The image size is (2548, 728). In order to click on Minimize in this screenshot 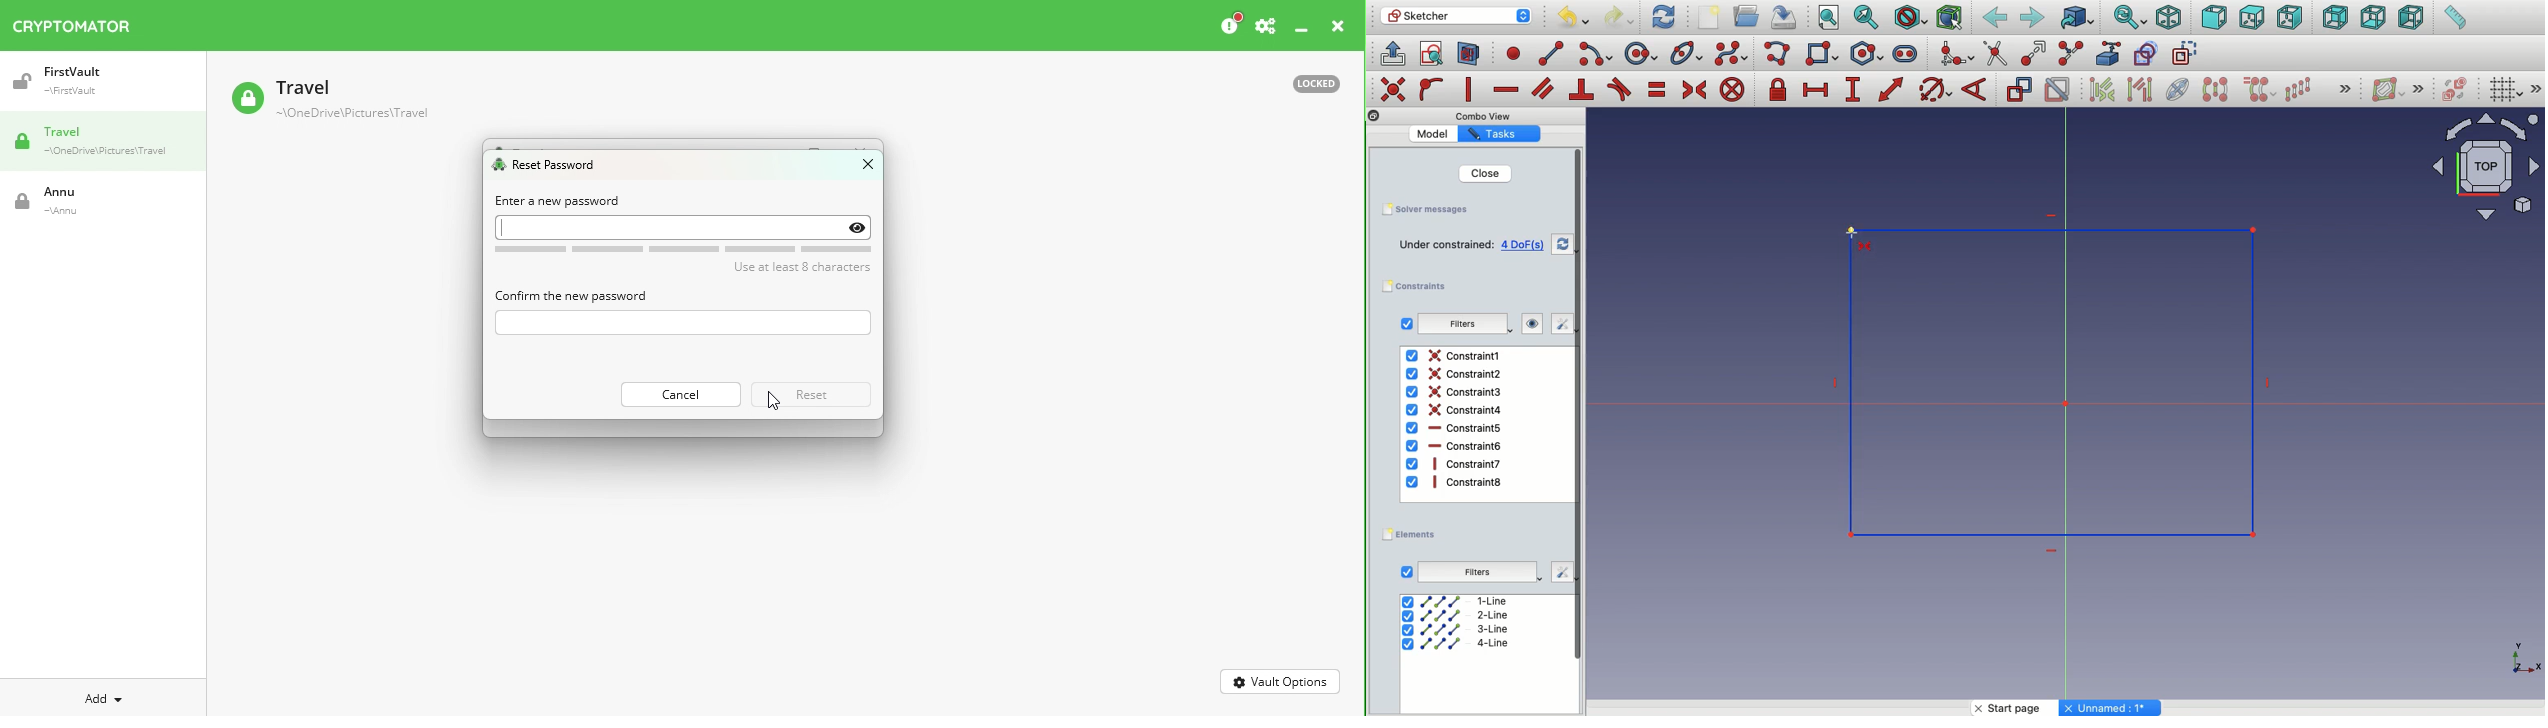, I will do `click(1302, 31)`.